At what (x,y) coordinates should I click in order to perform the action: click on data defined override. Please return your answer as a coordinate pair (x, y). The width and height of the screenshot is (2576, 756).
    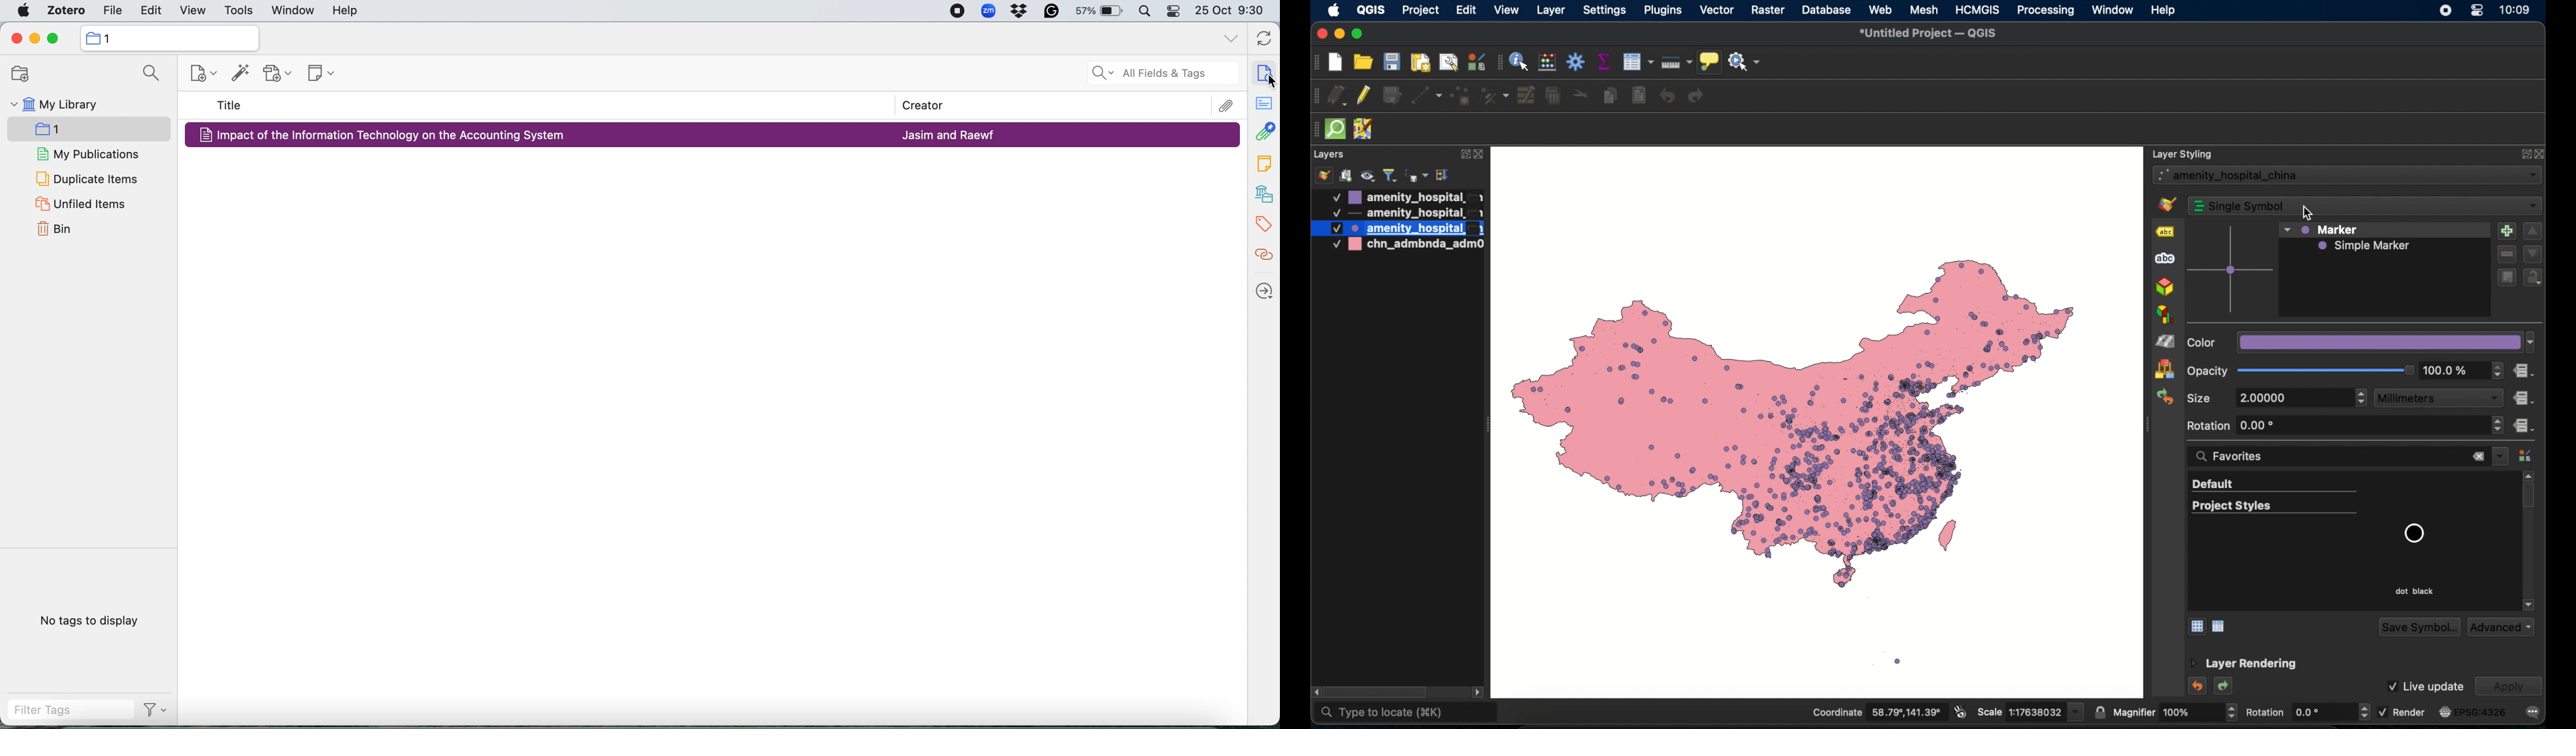
    Looking at the image, I should click on (2524, 371).